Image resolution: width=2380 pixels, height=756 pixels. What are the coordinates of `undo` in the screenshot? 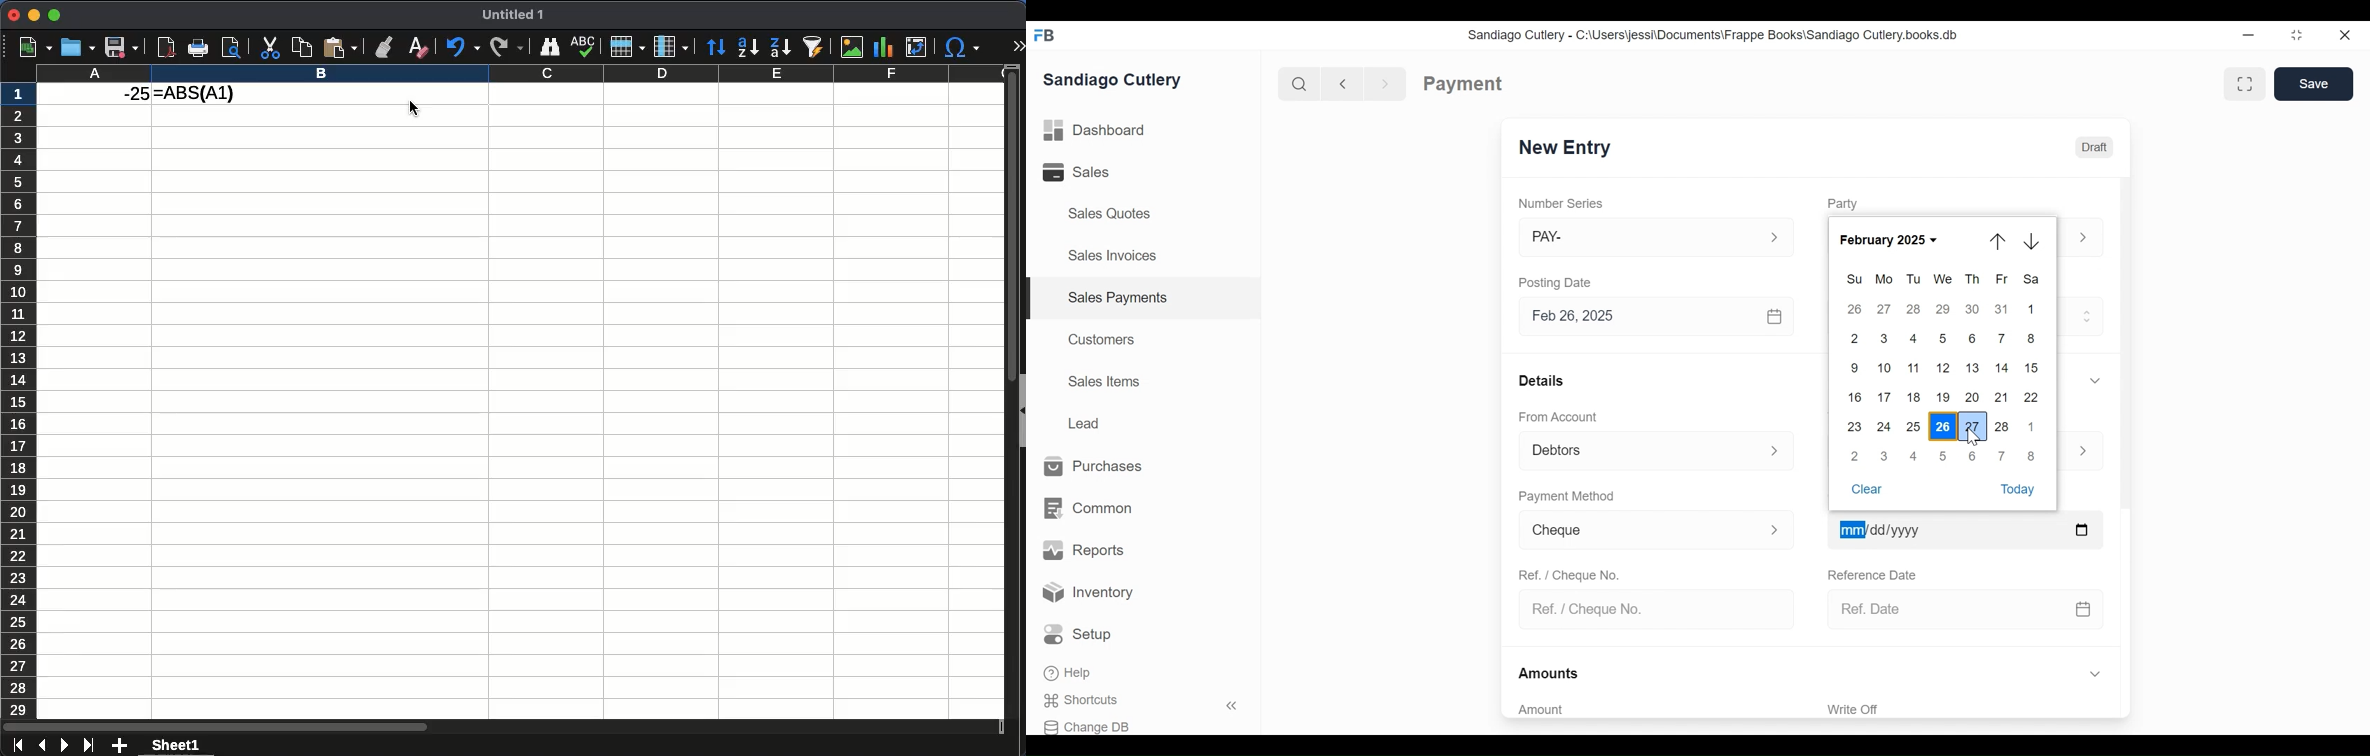 It's located at (462, 47).